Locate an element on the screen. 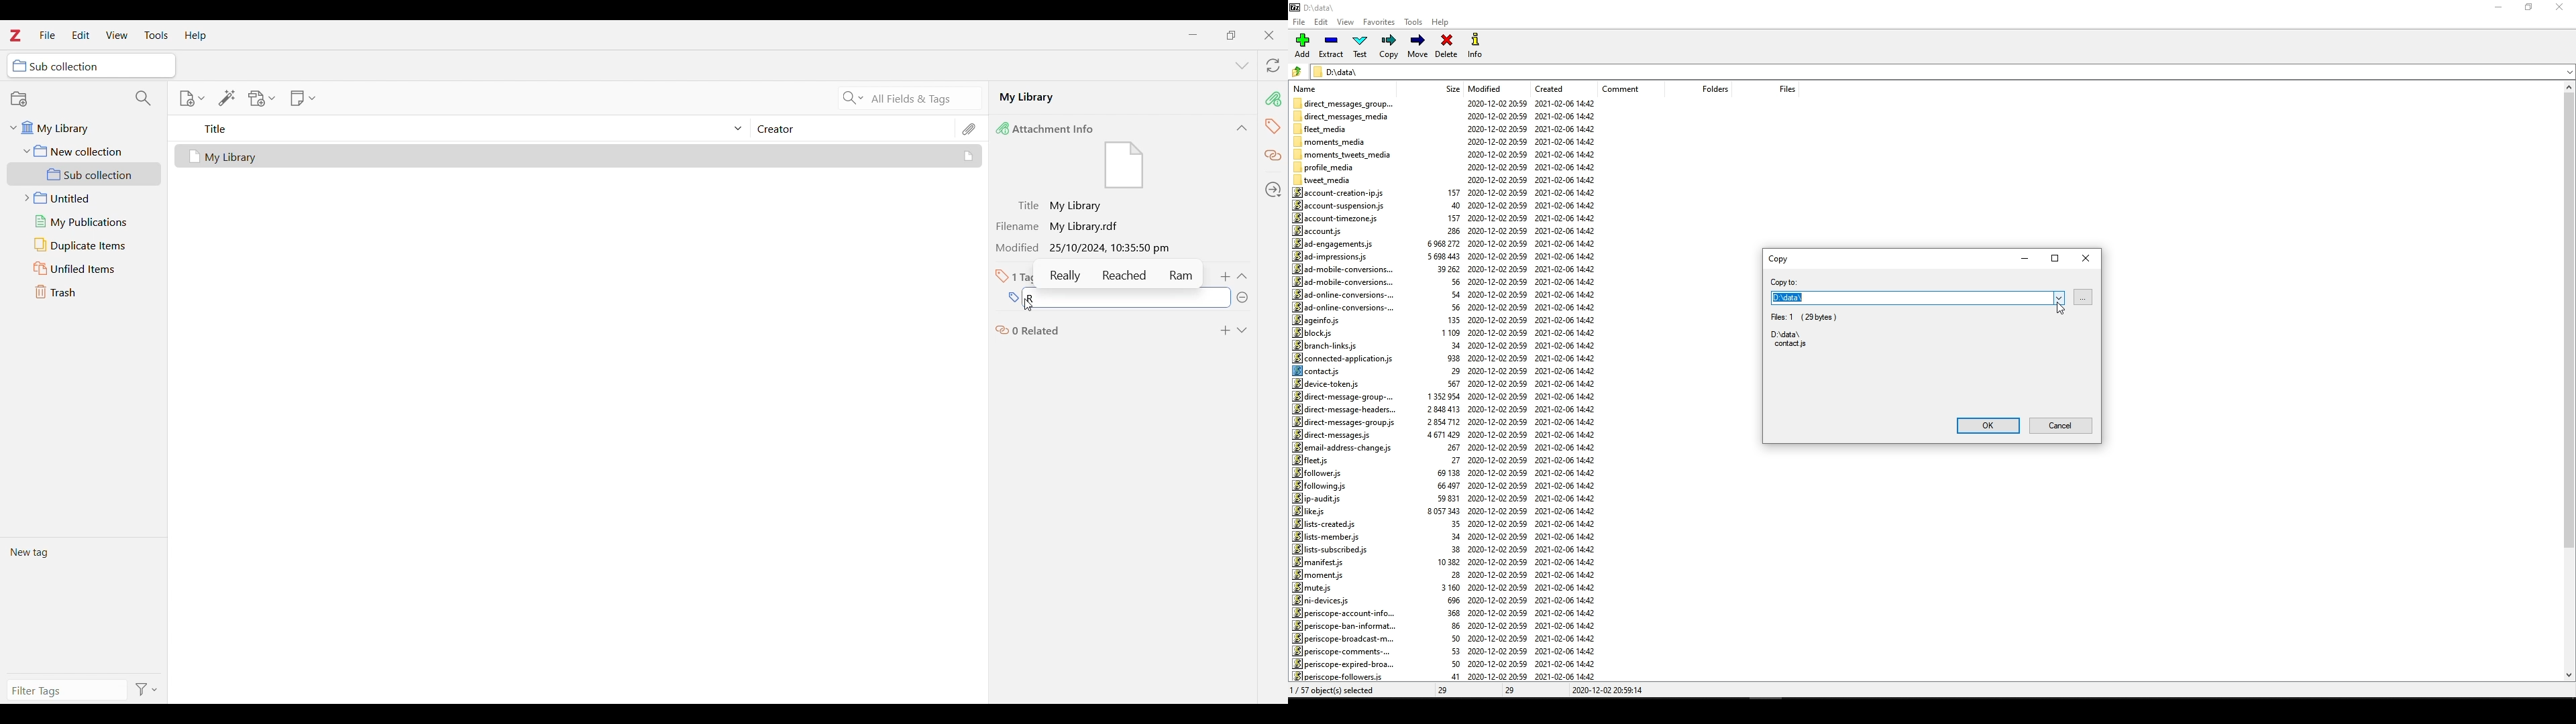 This screenshot has width=2576, height=728. Tag name being typed is located at coordinates (1117, 297).